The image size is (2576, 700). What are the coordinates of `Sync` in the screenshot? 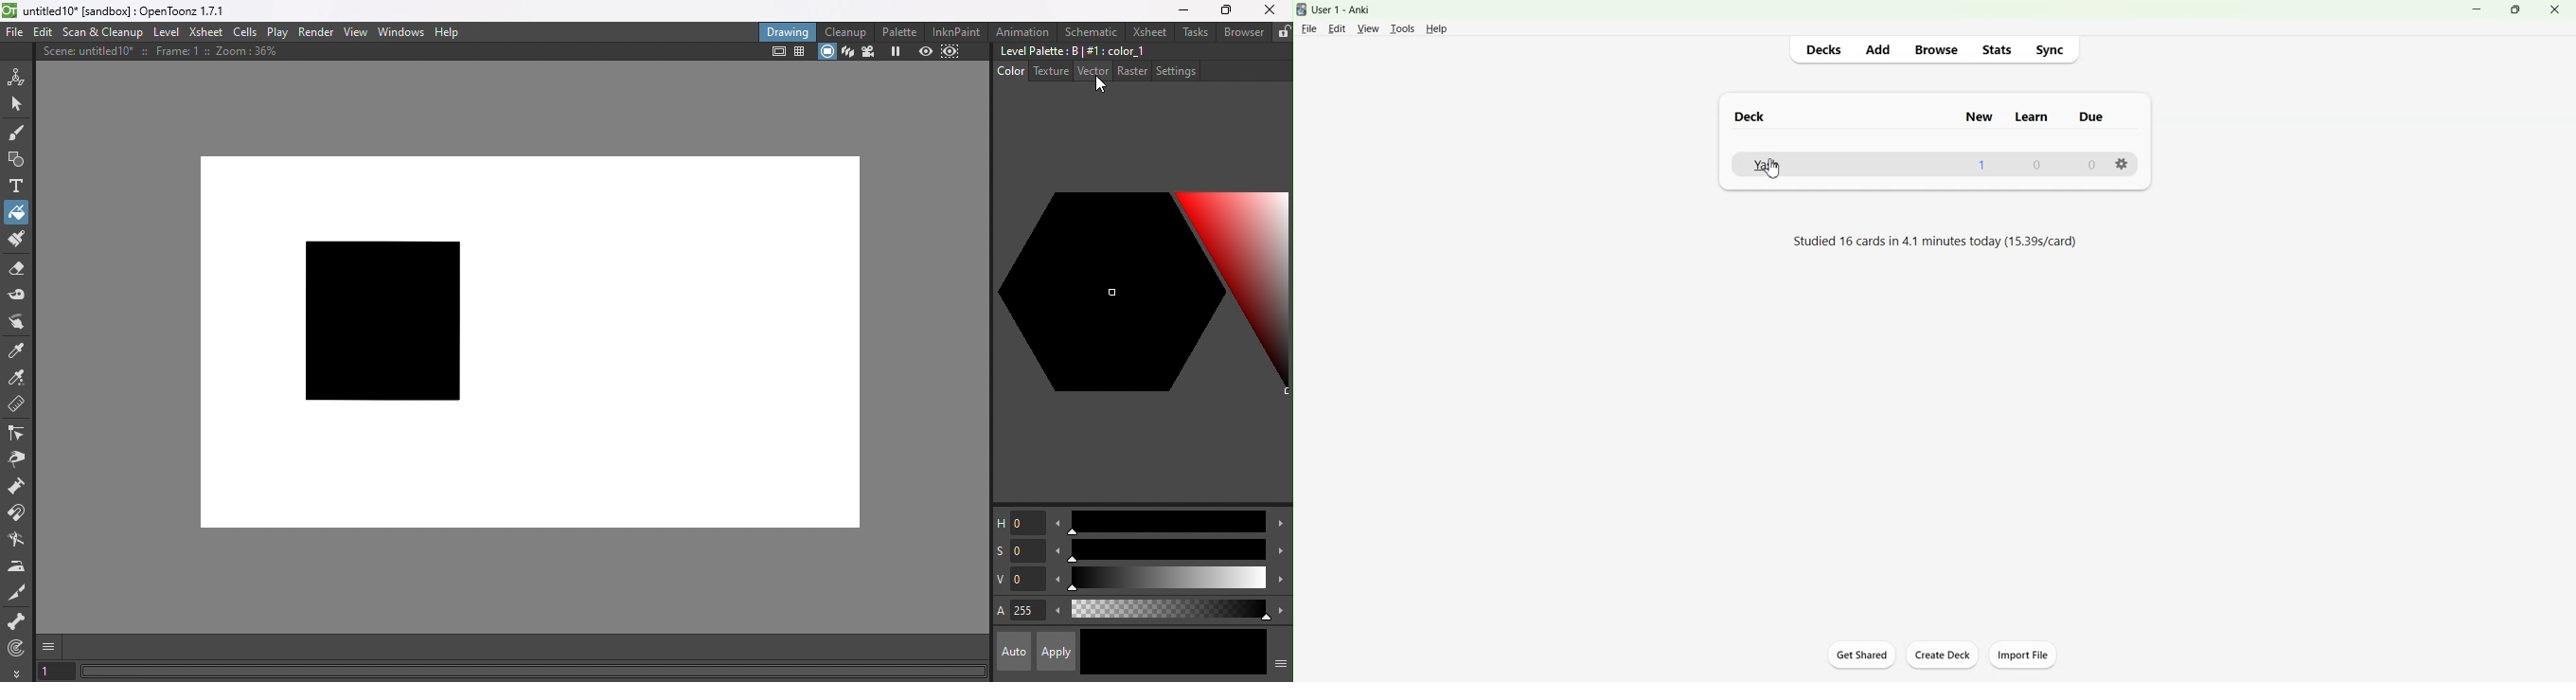 It's located at (2050, 49).